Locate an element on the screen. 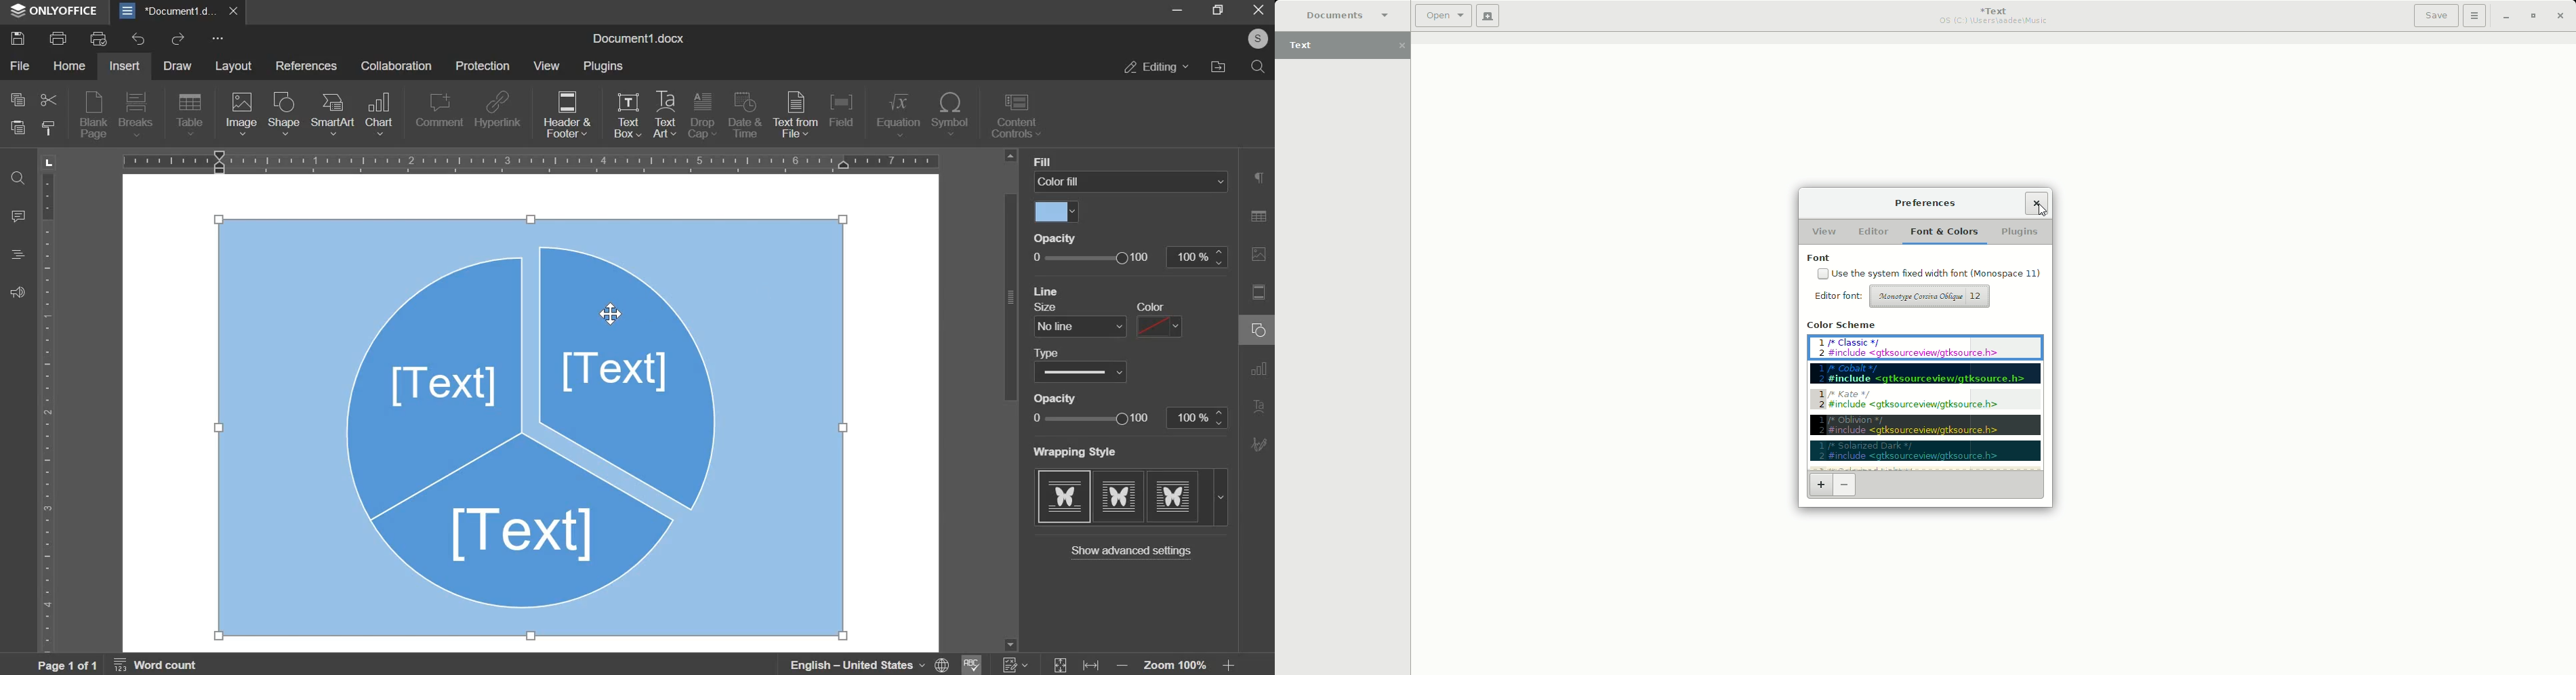 The image size is (2576, 700).  is located at coordinates (1142, 305).